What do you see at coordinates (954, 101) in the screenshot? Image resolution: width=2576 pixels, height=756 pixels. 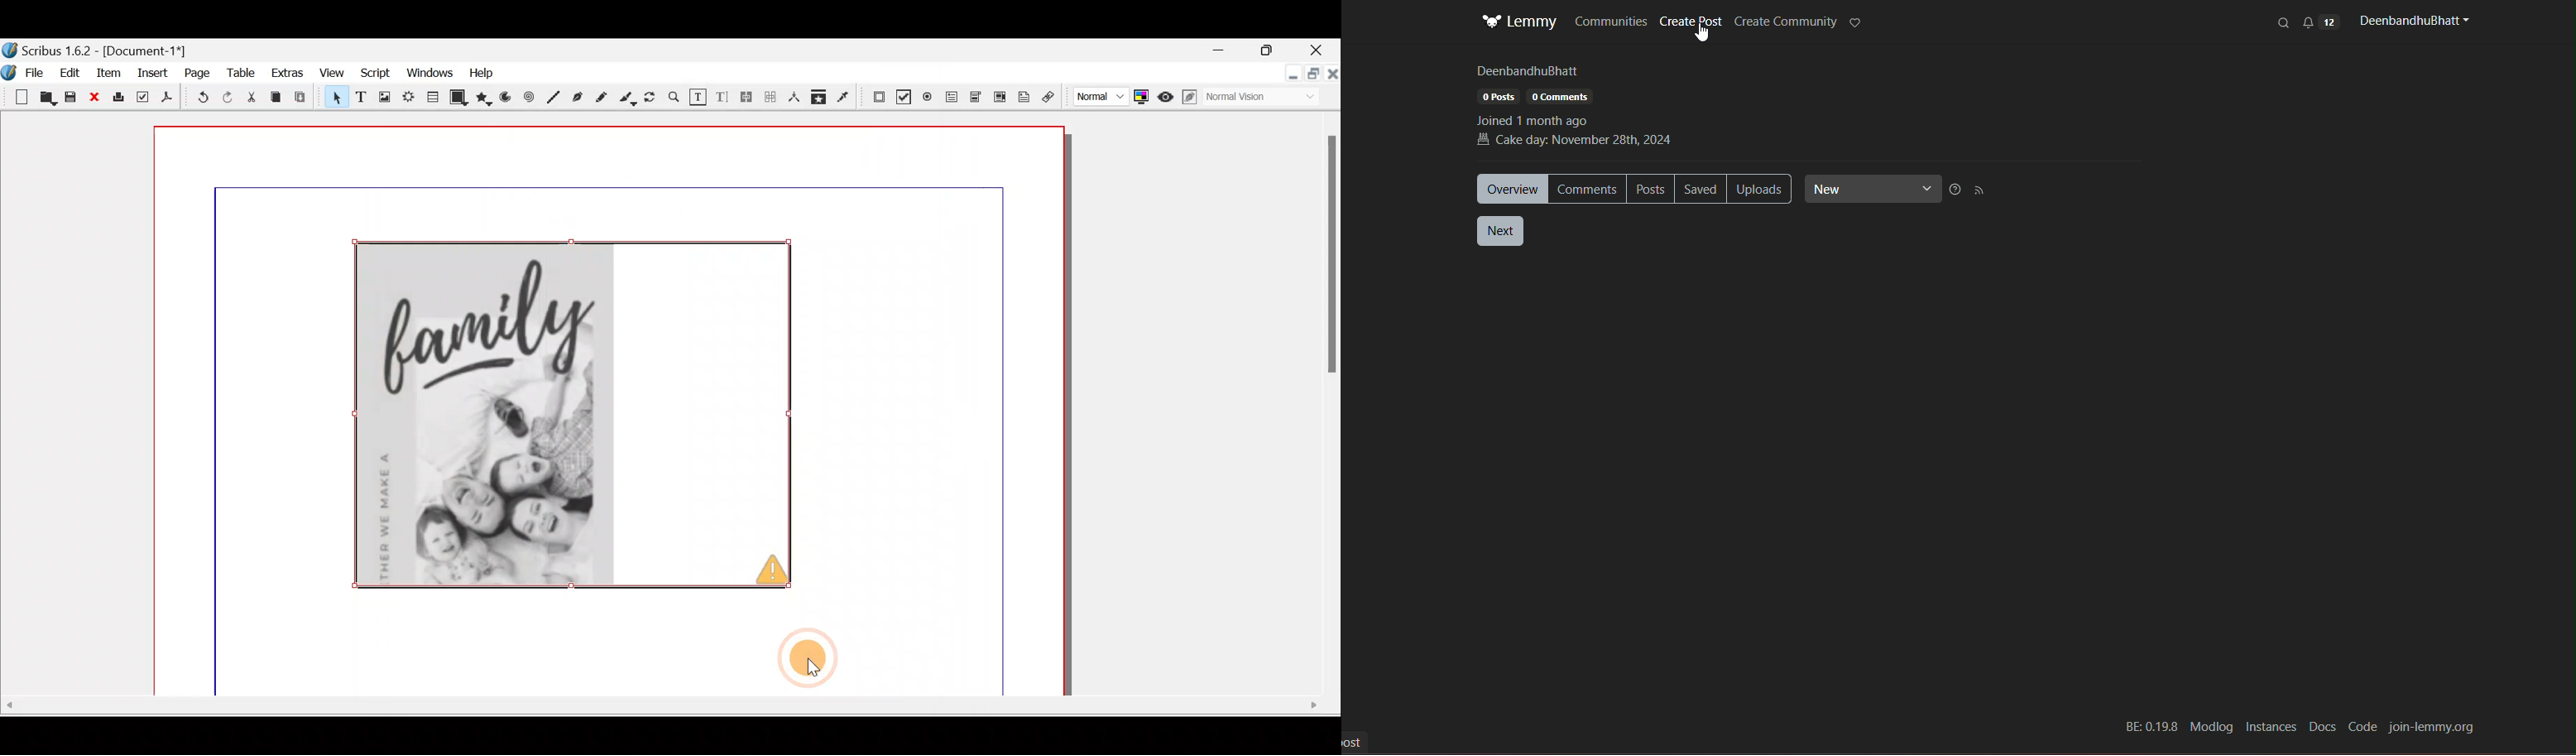 I see `PDF text field` at bounding box center [954, 101].